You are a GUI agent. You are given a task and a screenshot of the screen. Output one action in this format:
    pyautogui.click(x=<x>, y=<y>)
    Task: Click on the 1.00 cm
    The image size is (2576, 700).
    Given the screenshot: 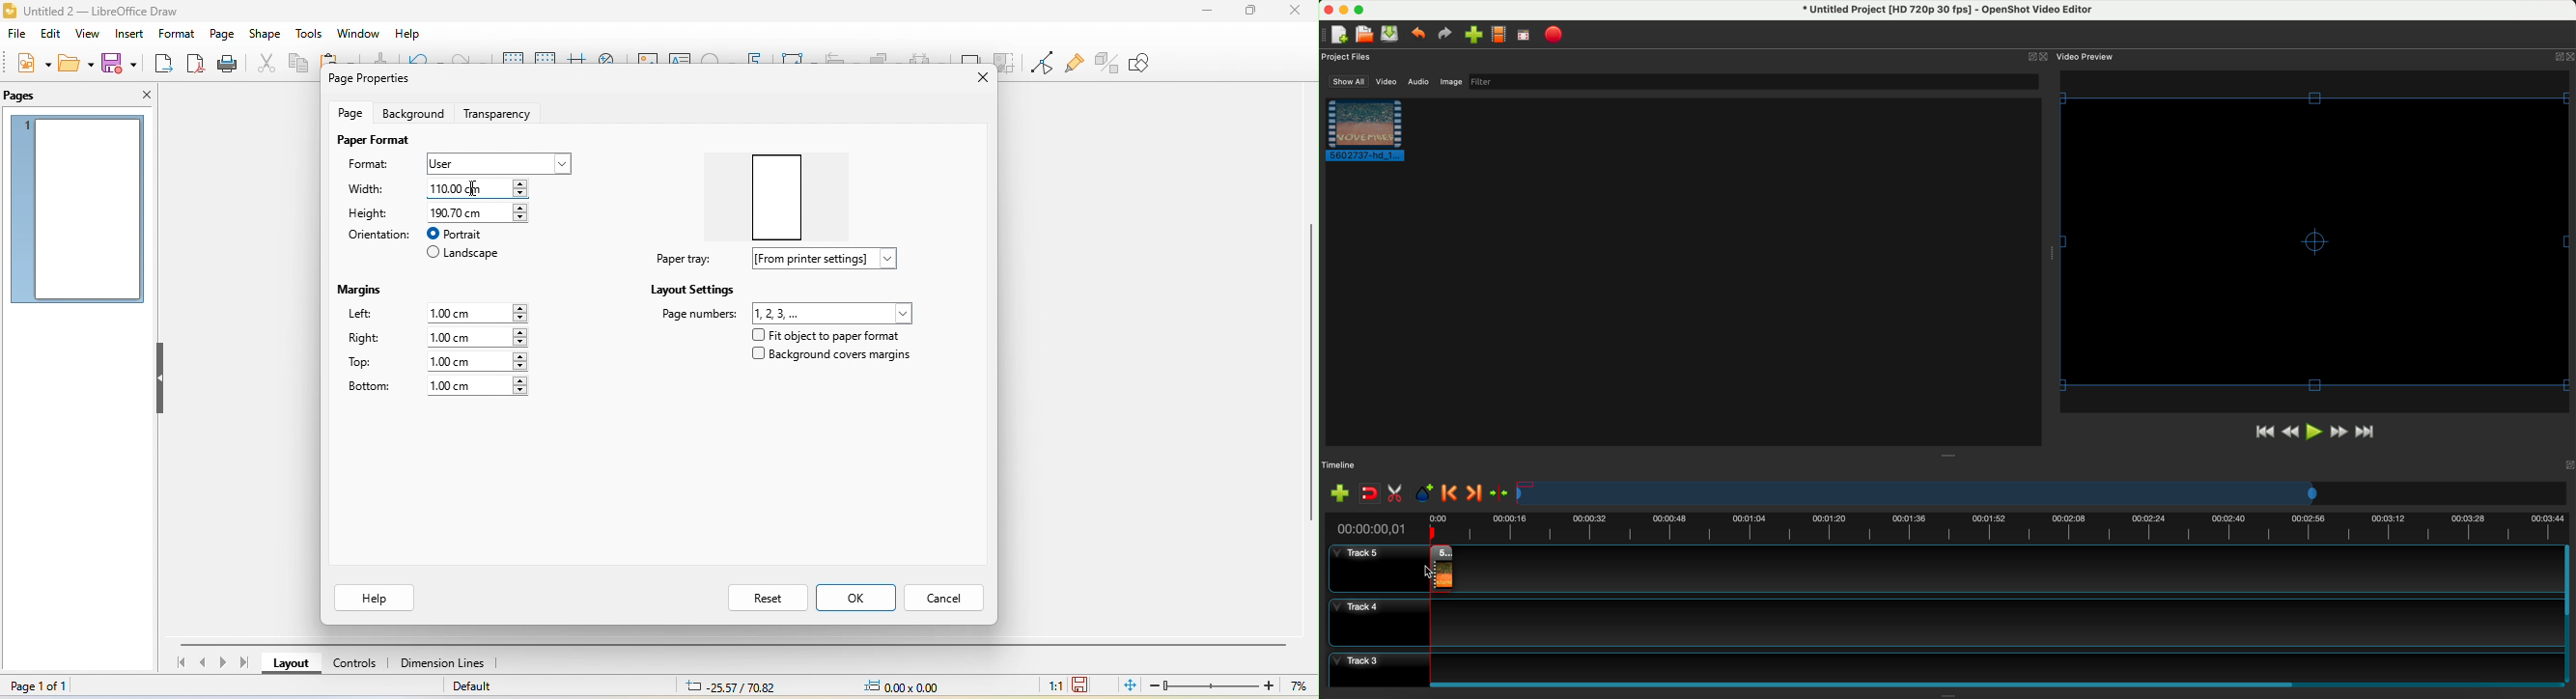 What is the action you would take?
    pyautogui.click(x=481, y=311)
    